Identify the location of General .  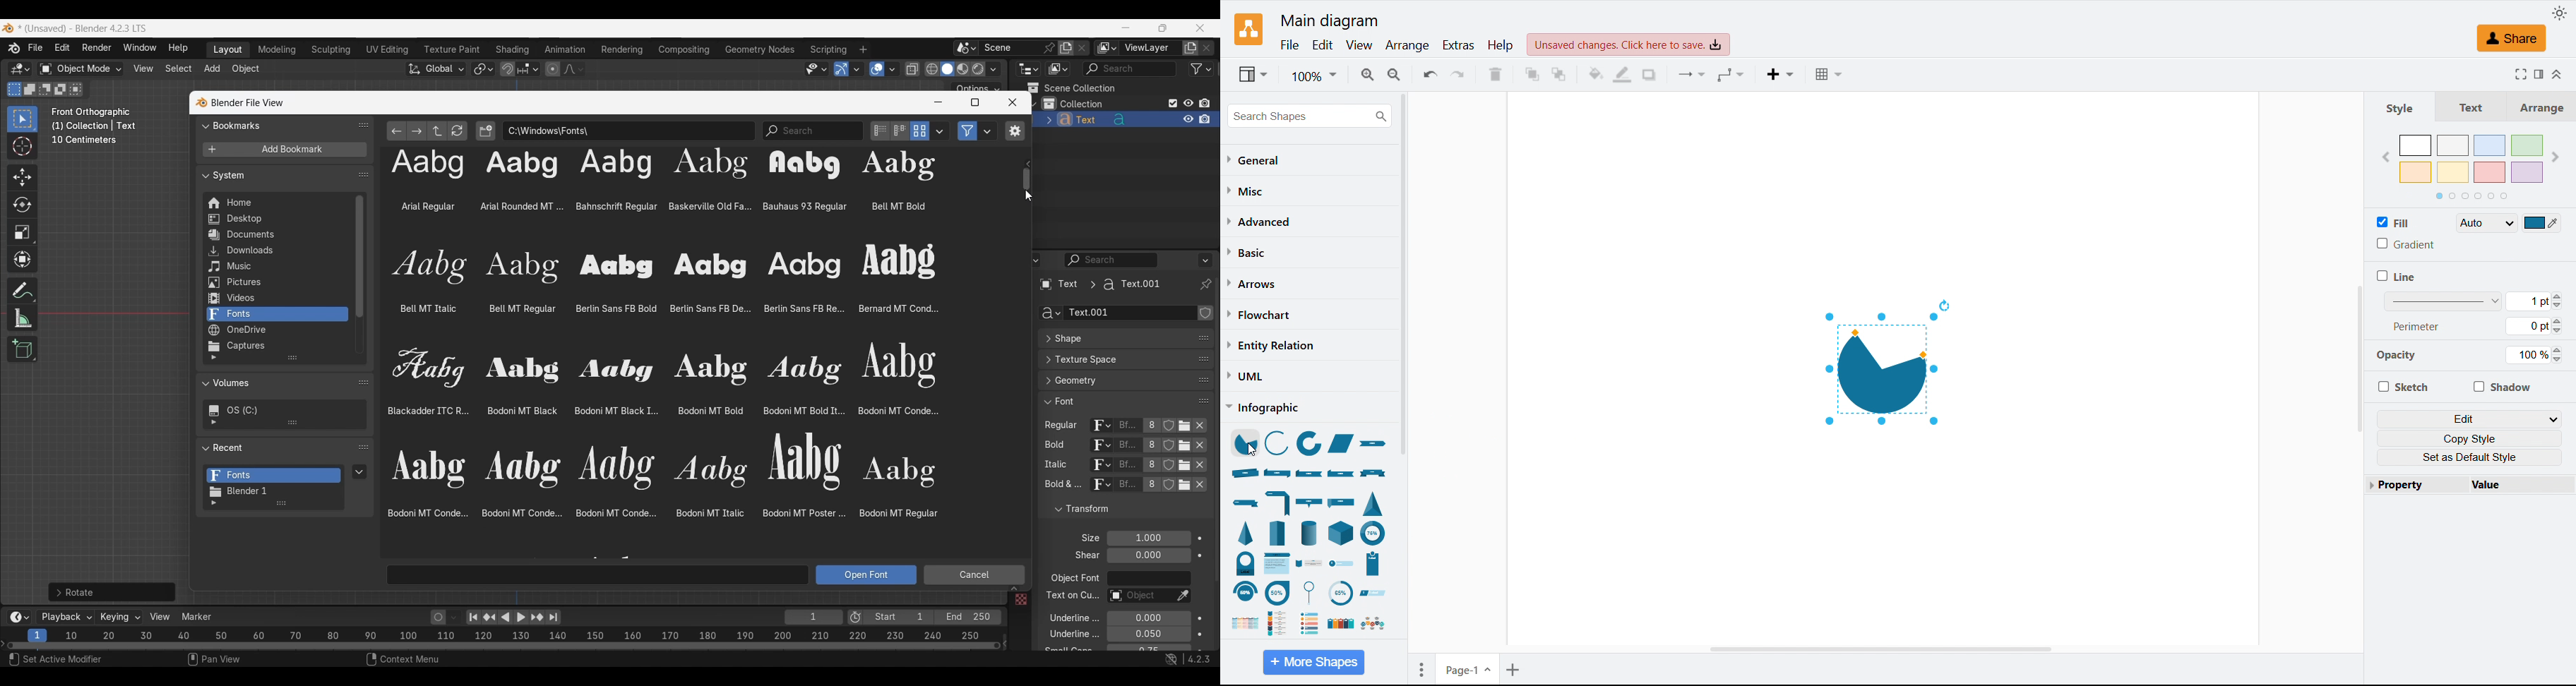
(1256, 161).